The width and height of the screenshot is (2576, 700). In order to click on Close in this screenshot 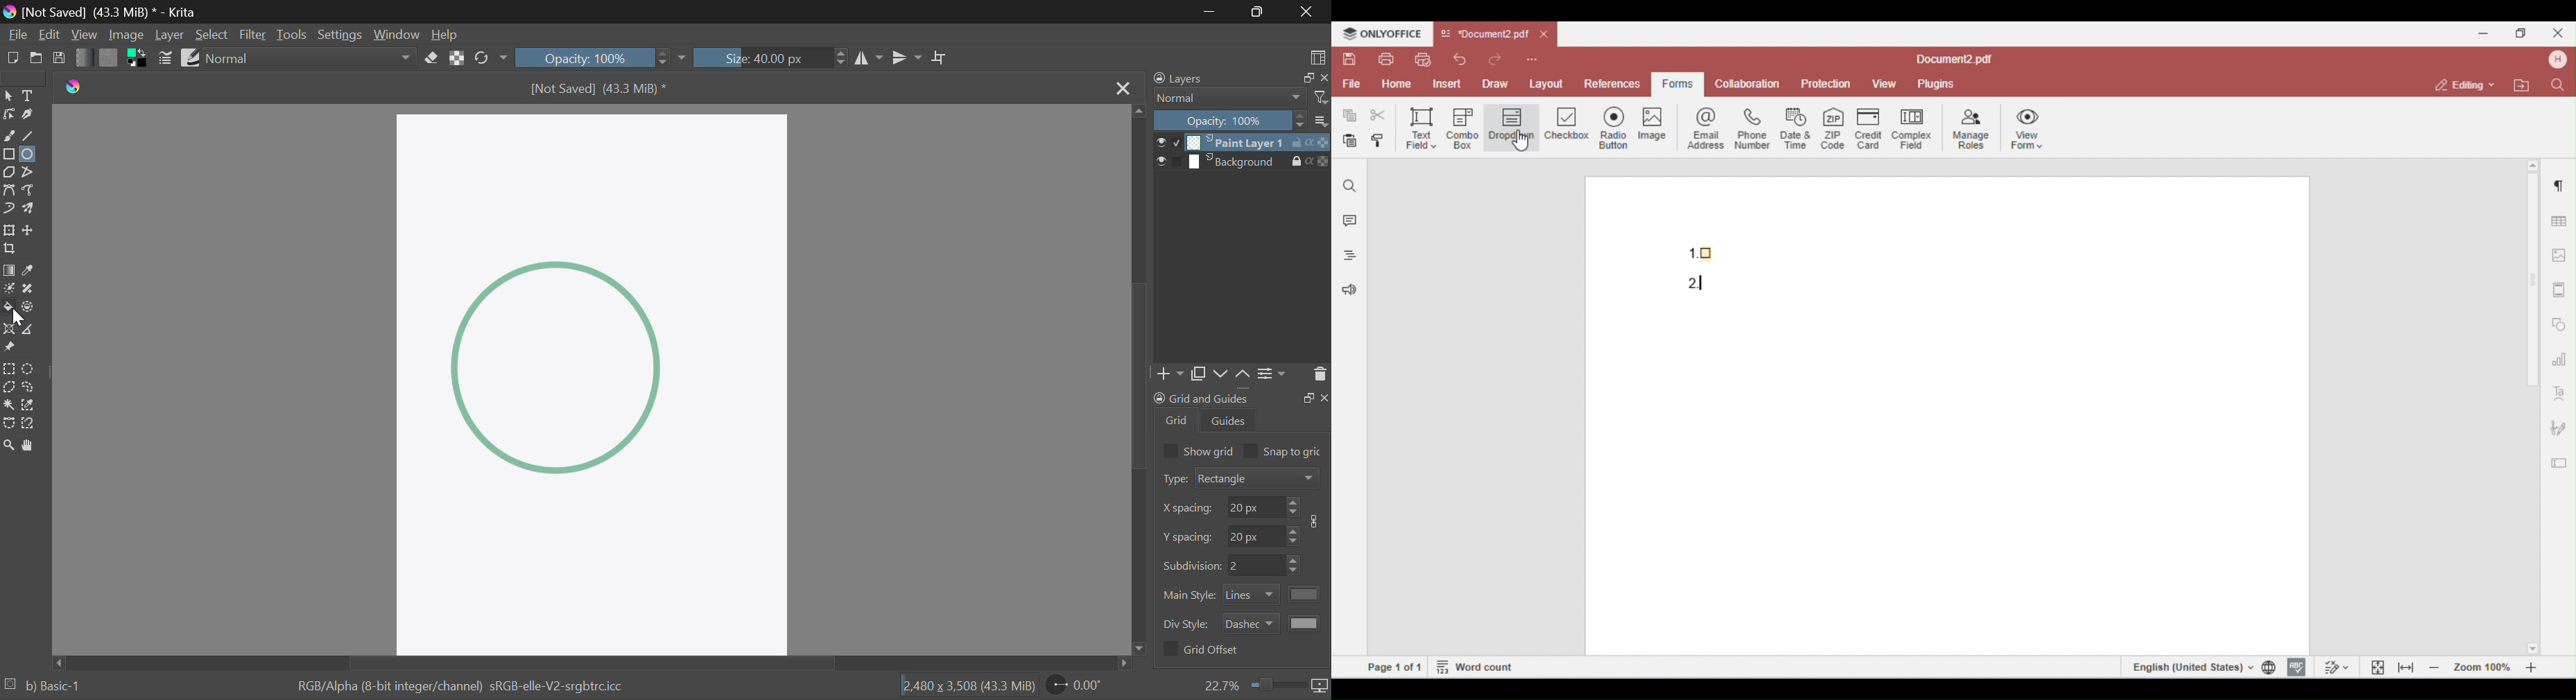, I will do `click(1307, 12)`.